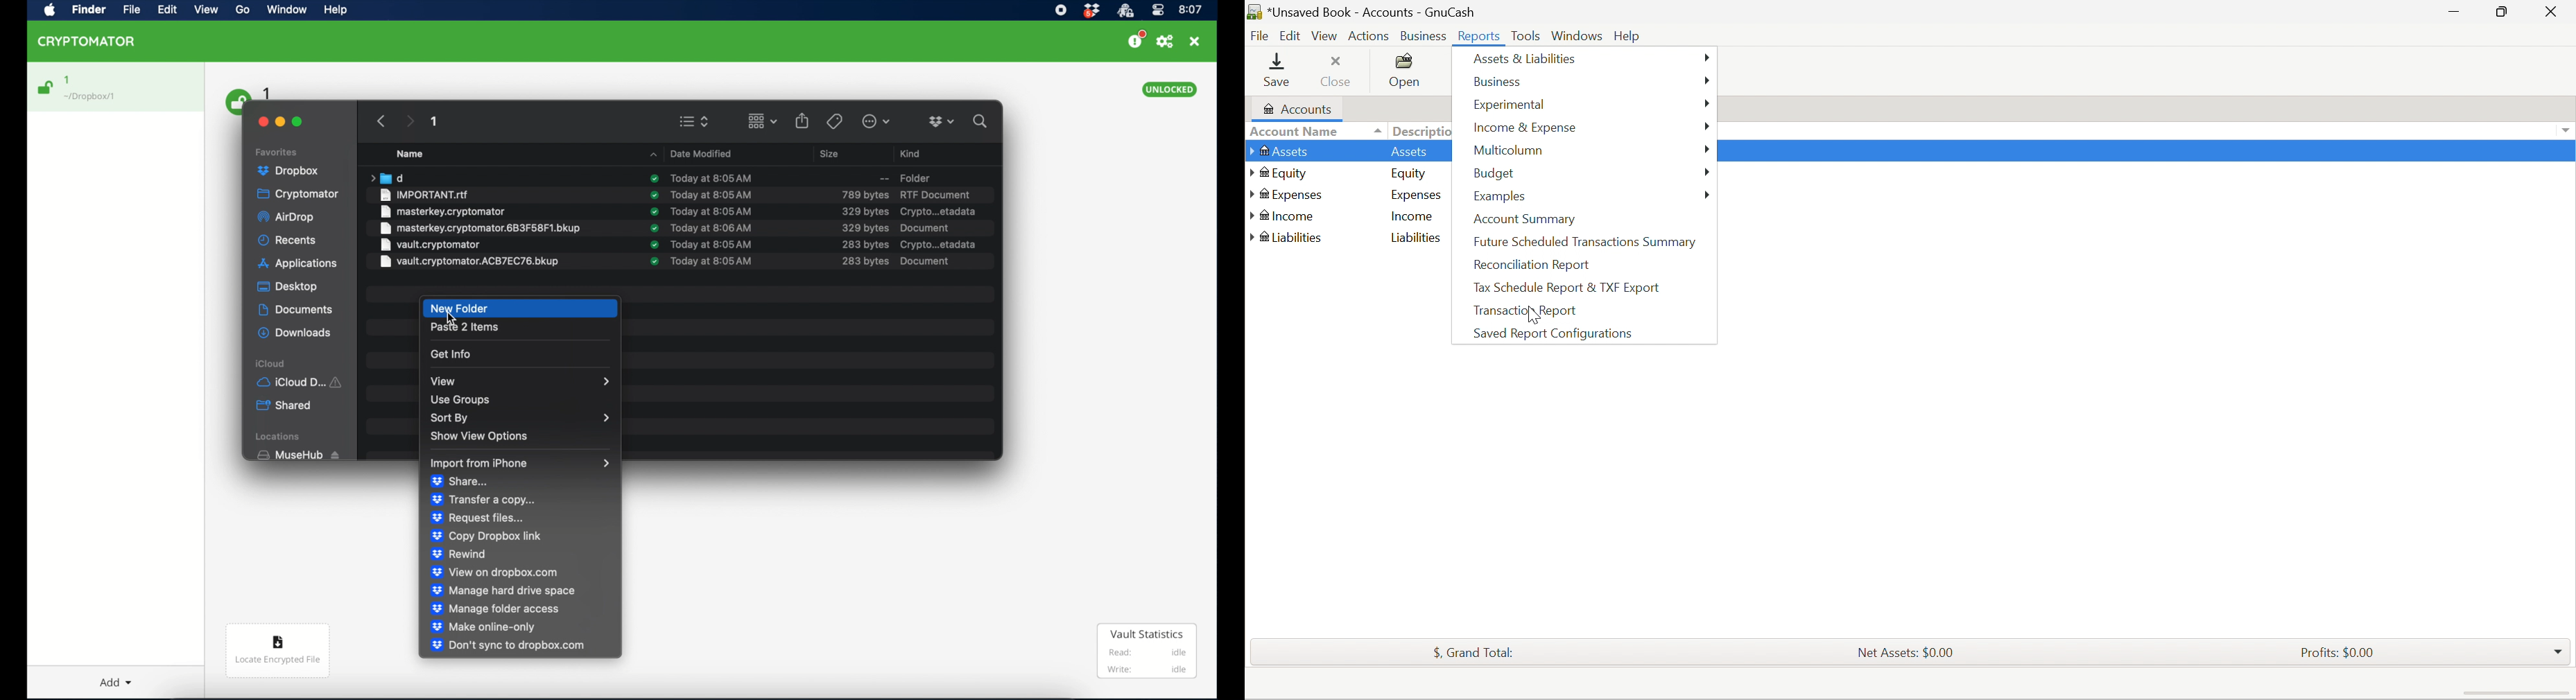  I want to click on Budget, so click(1495, 173).